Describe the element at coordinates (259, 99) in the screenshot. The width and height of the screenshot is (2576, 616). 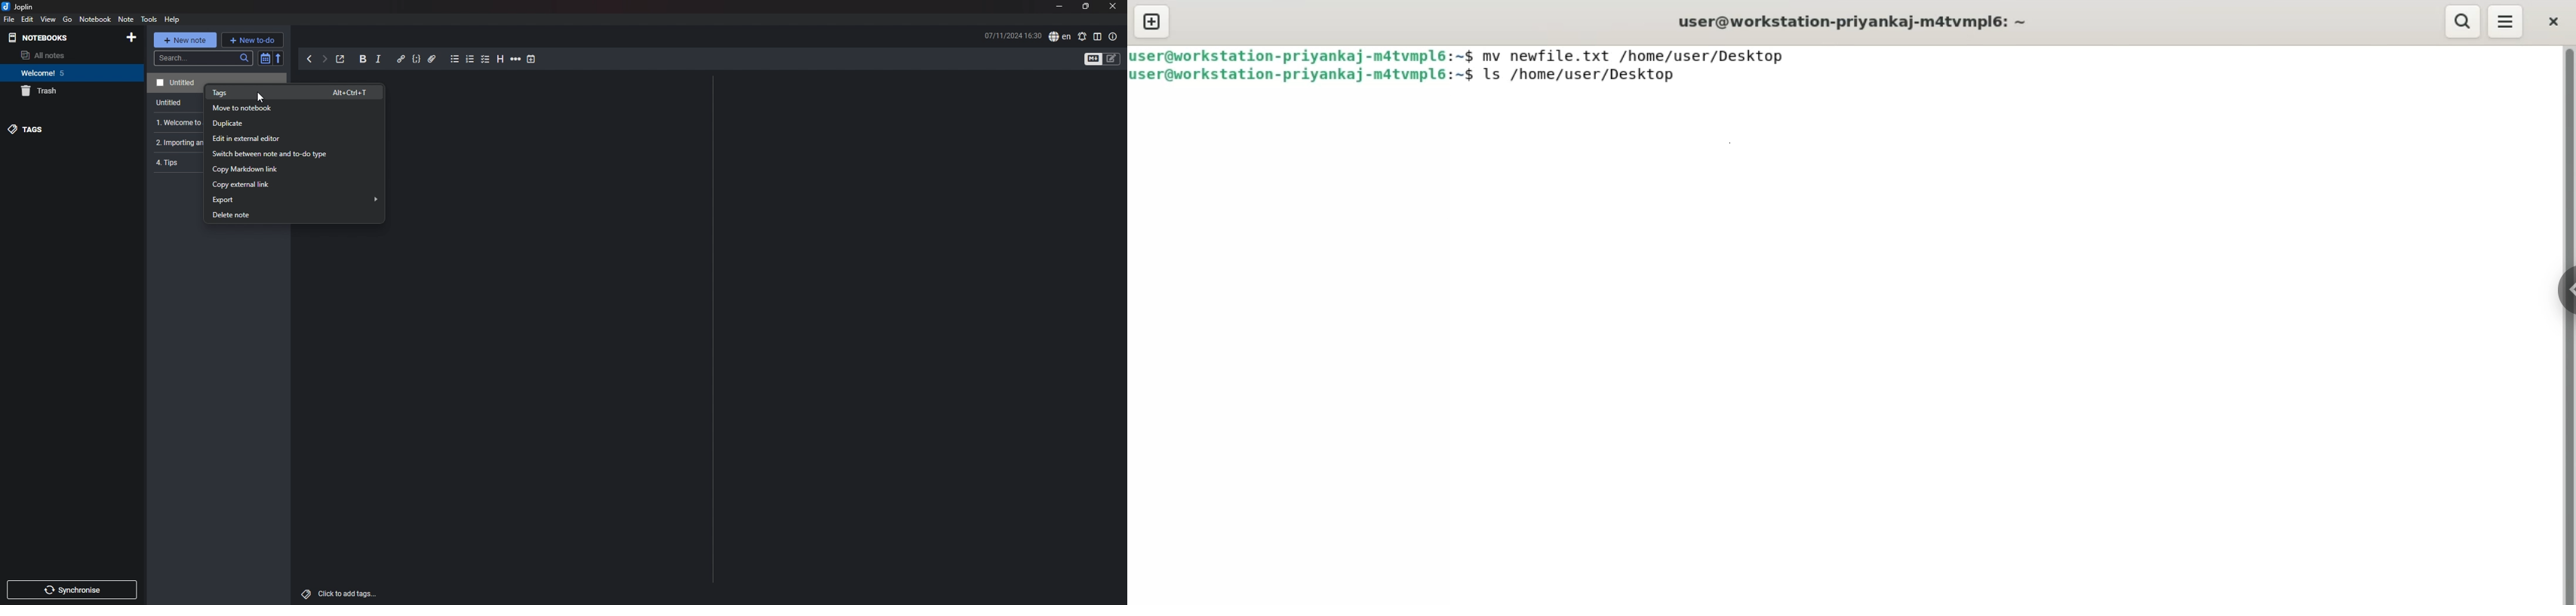
I see `Cursor` at that location.